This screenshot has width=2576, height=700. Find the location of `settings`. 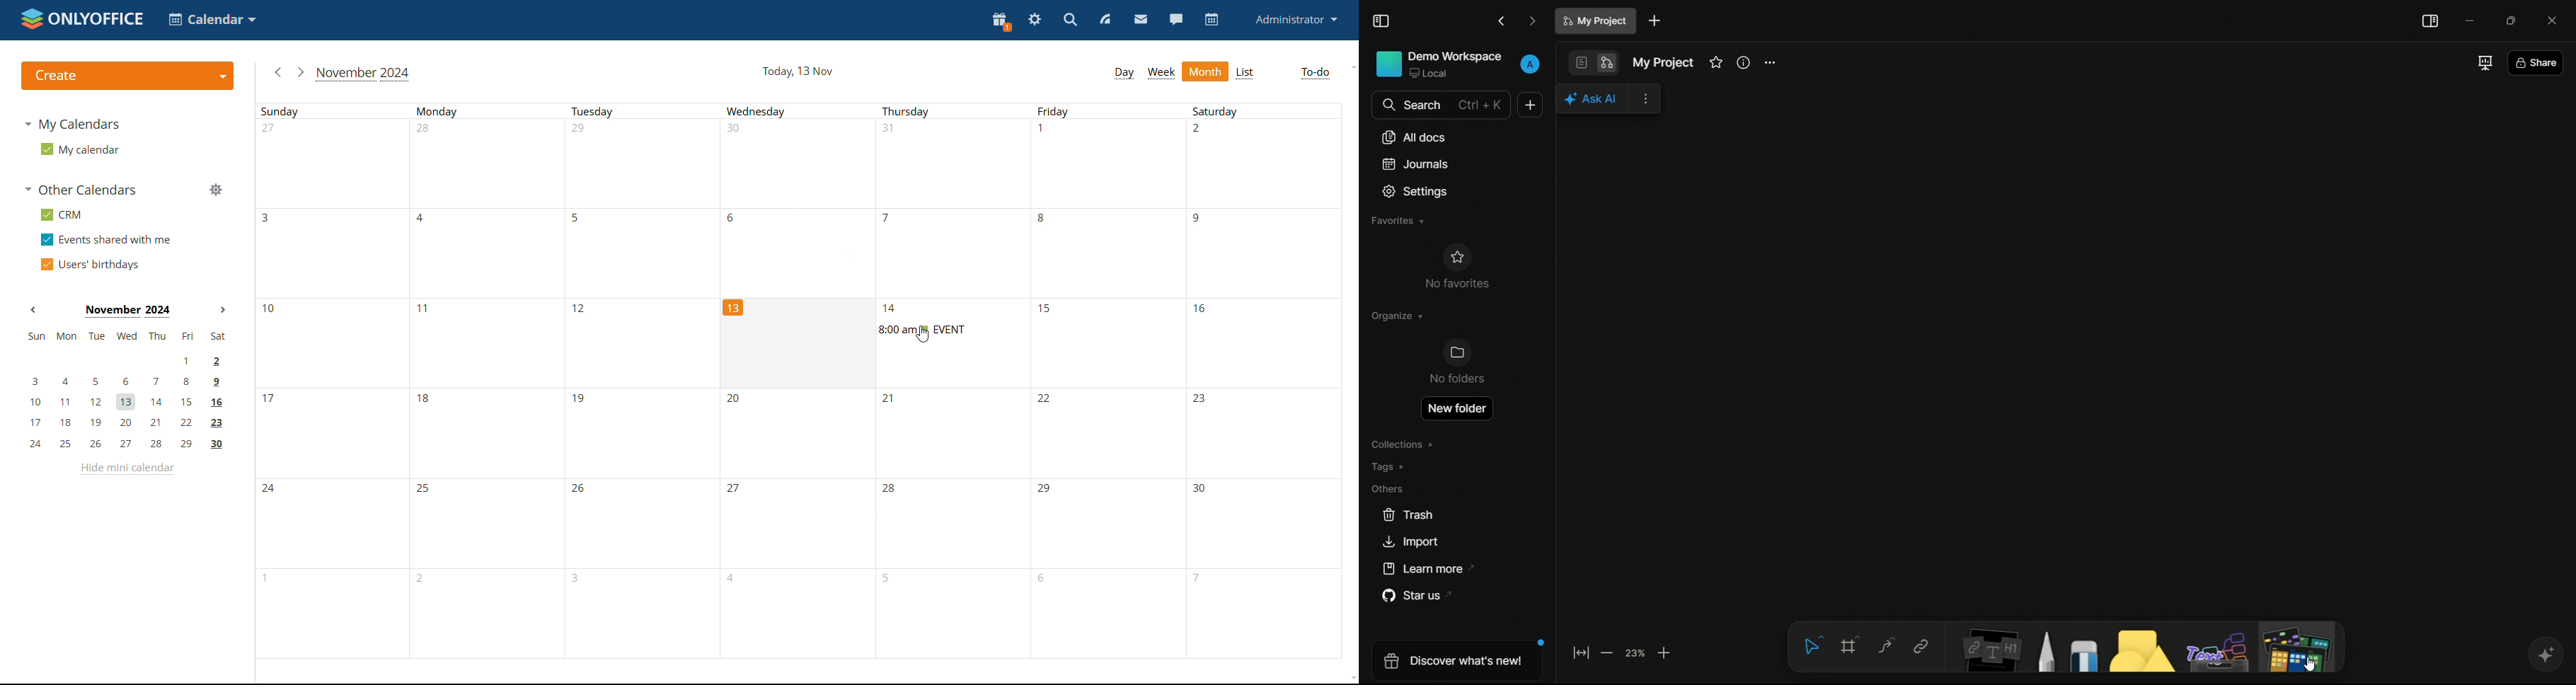

settings is located at coordinates (1769, 63).